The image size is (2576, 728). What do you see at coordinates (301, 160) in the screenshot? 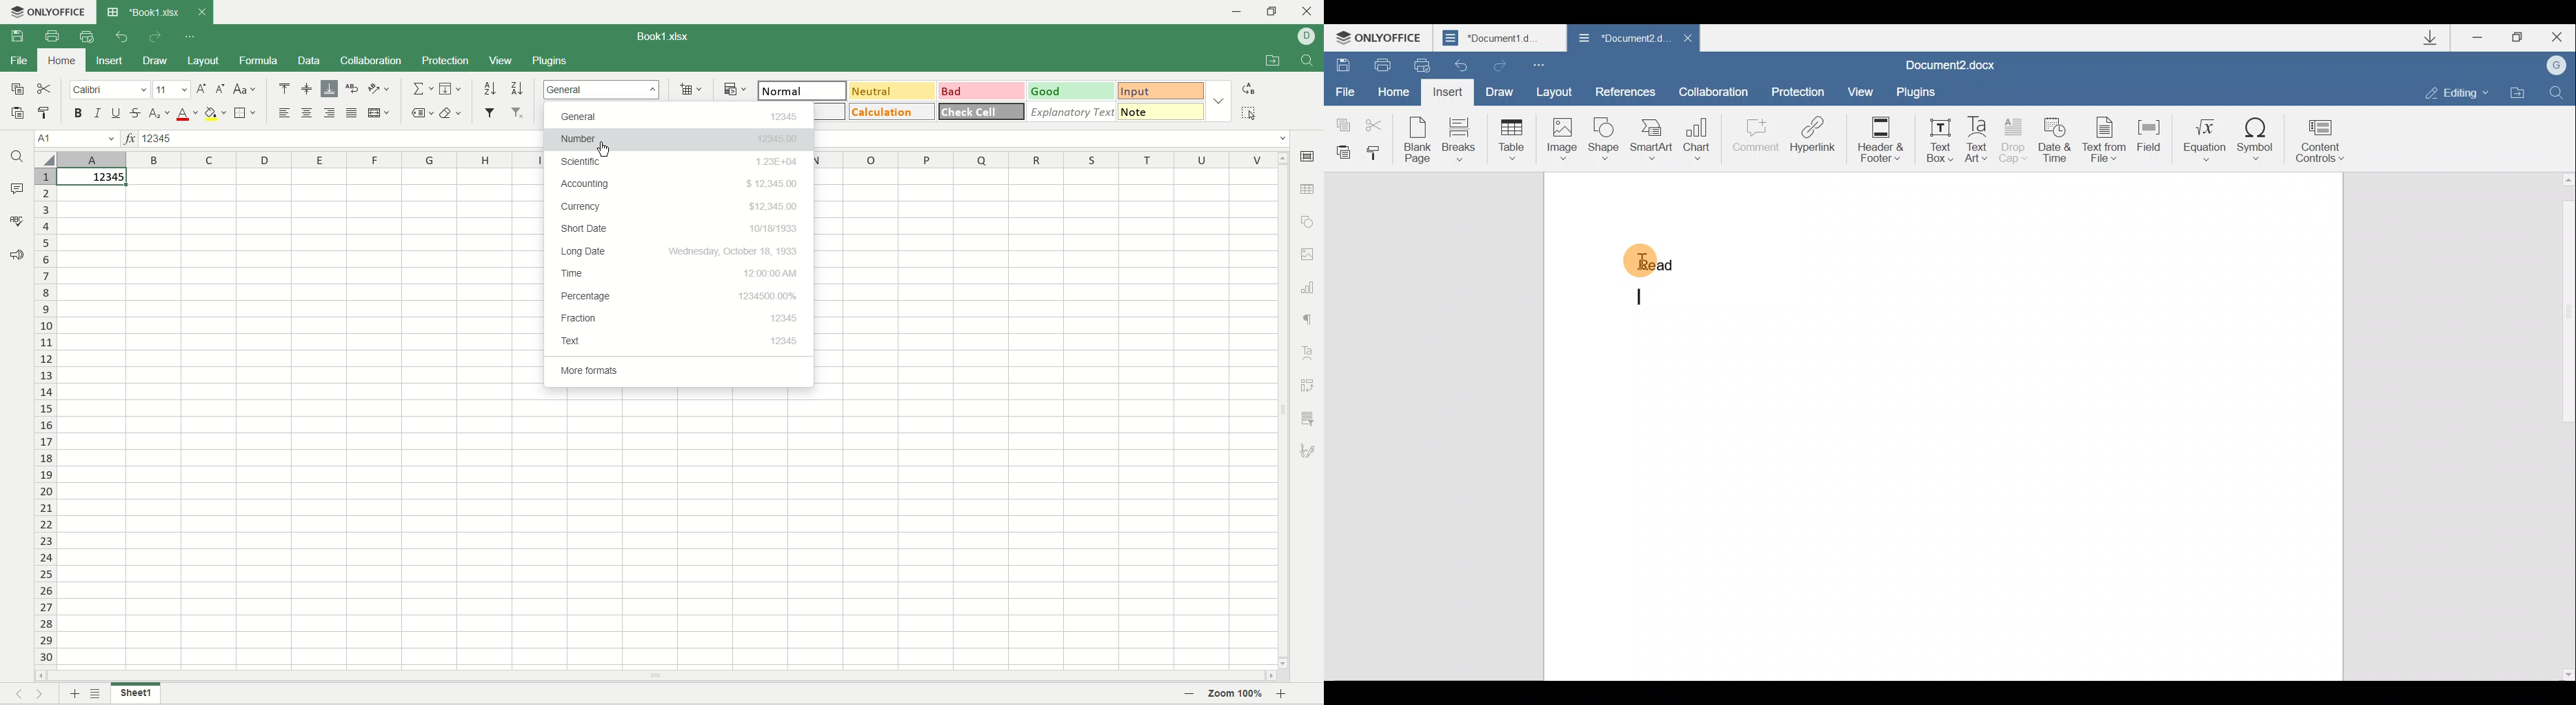
I see `column name` at bounding box center [301, 160].